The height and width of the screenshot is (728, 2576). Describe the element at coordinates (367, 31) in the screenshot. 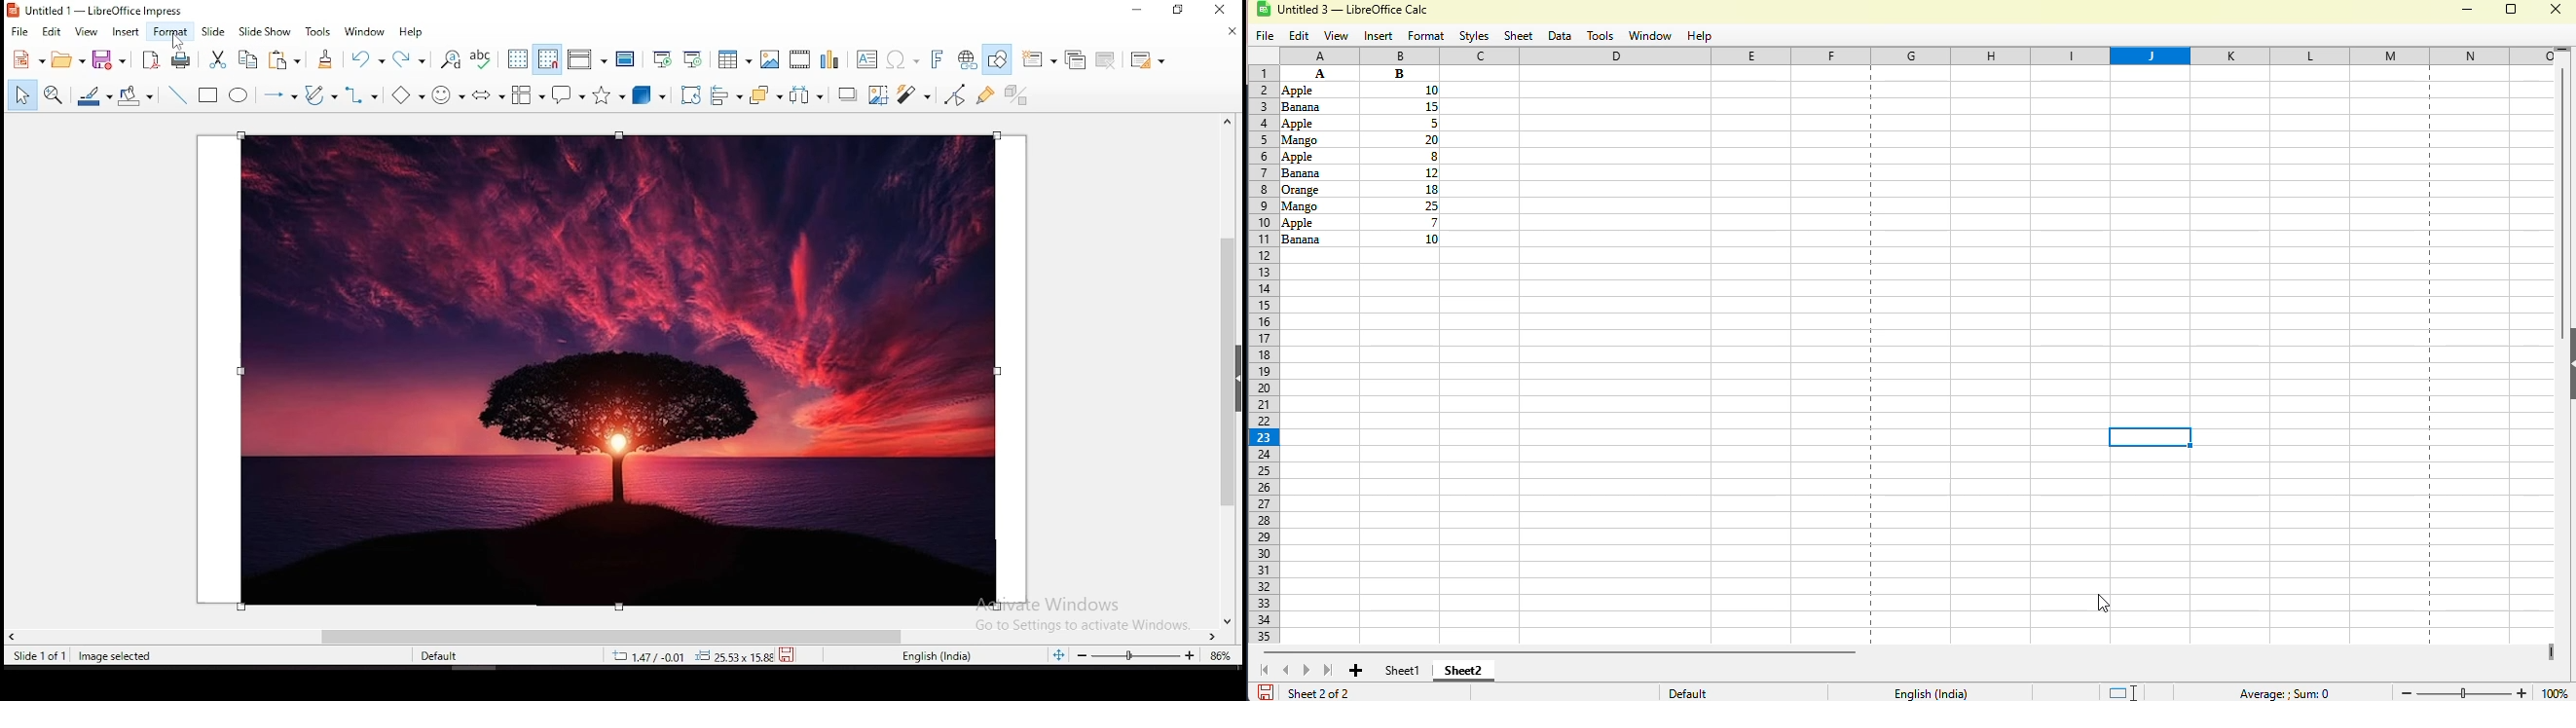

I see `window` at that location.